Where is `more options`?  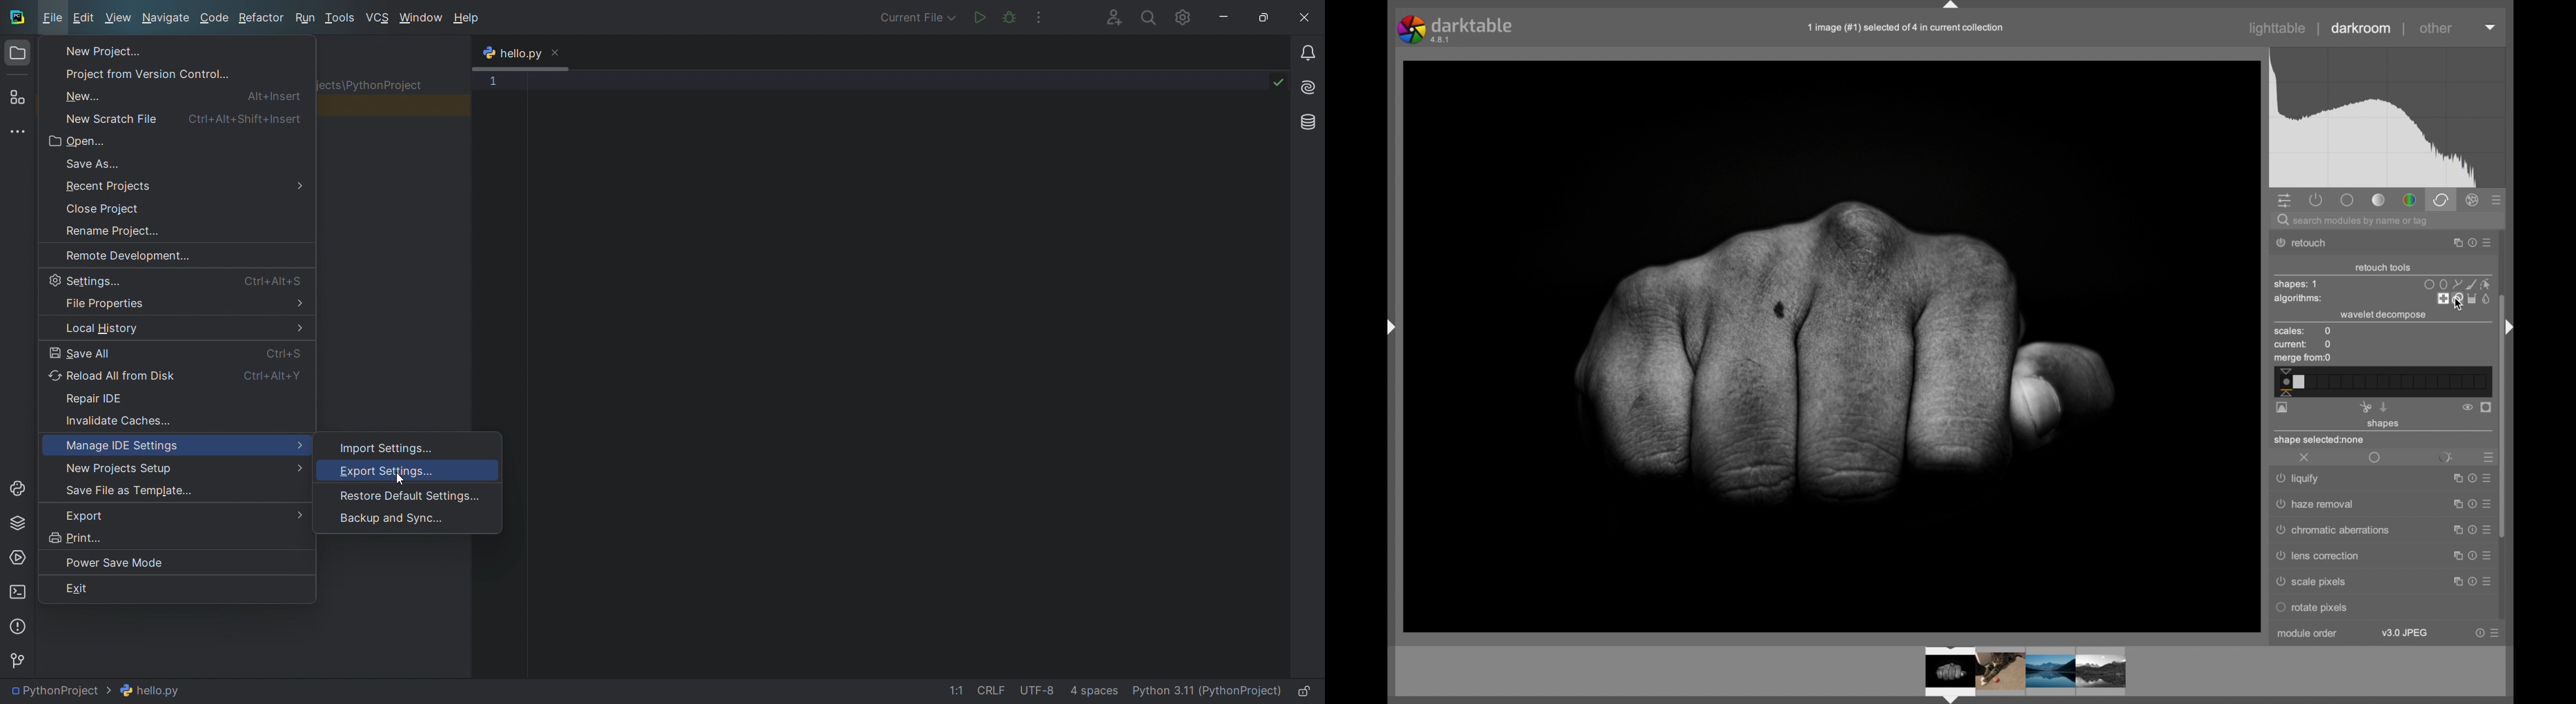 more options is located at coordinates (2486, 530).